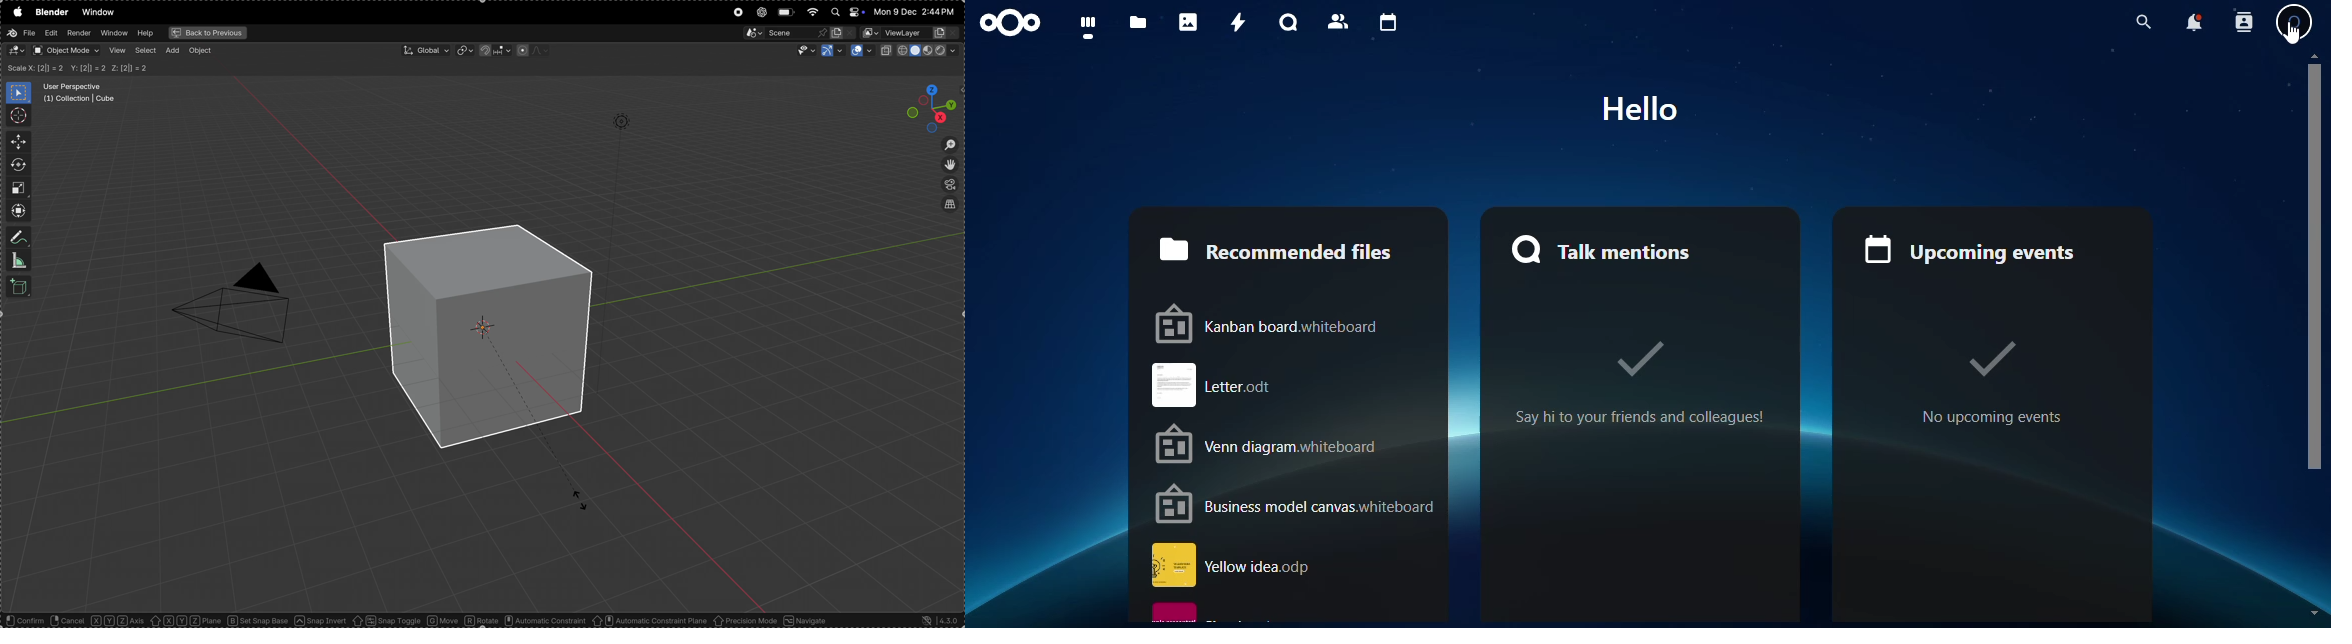 This screenshot has height=644, width=2352. I want to click on Letter.odt, so click(1296, 385).